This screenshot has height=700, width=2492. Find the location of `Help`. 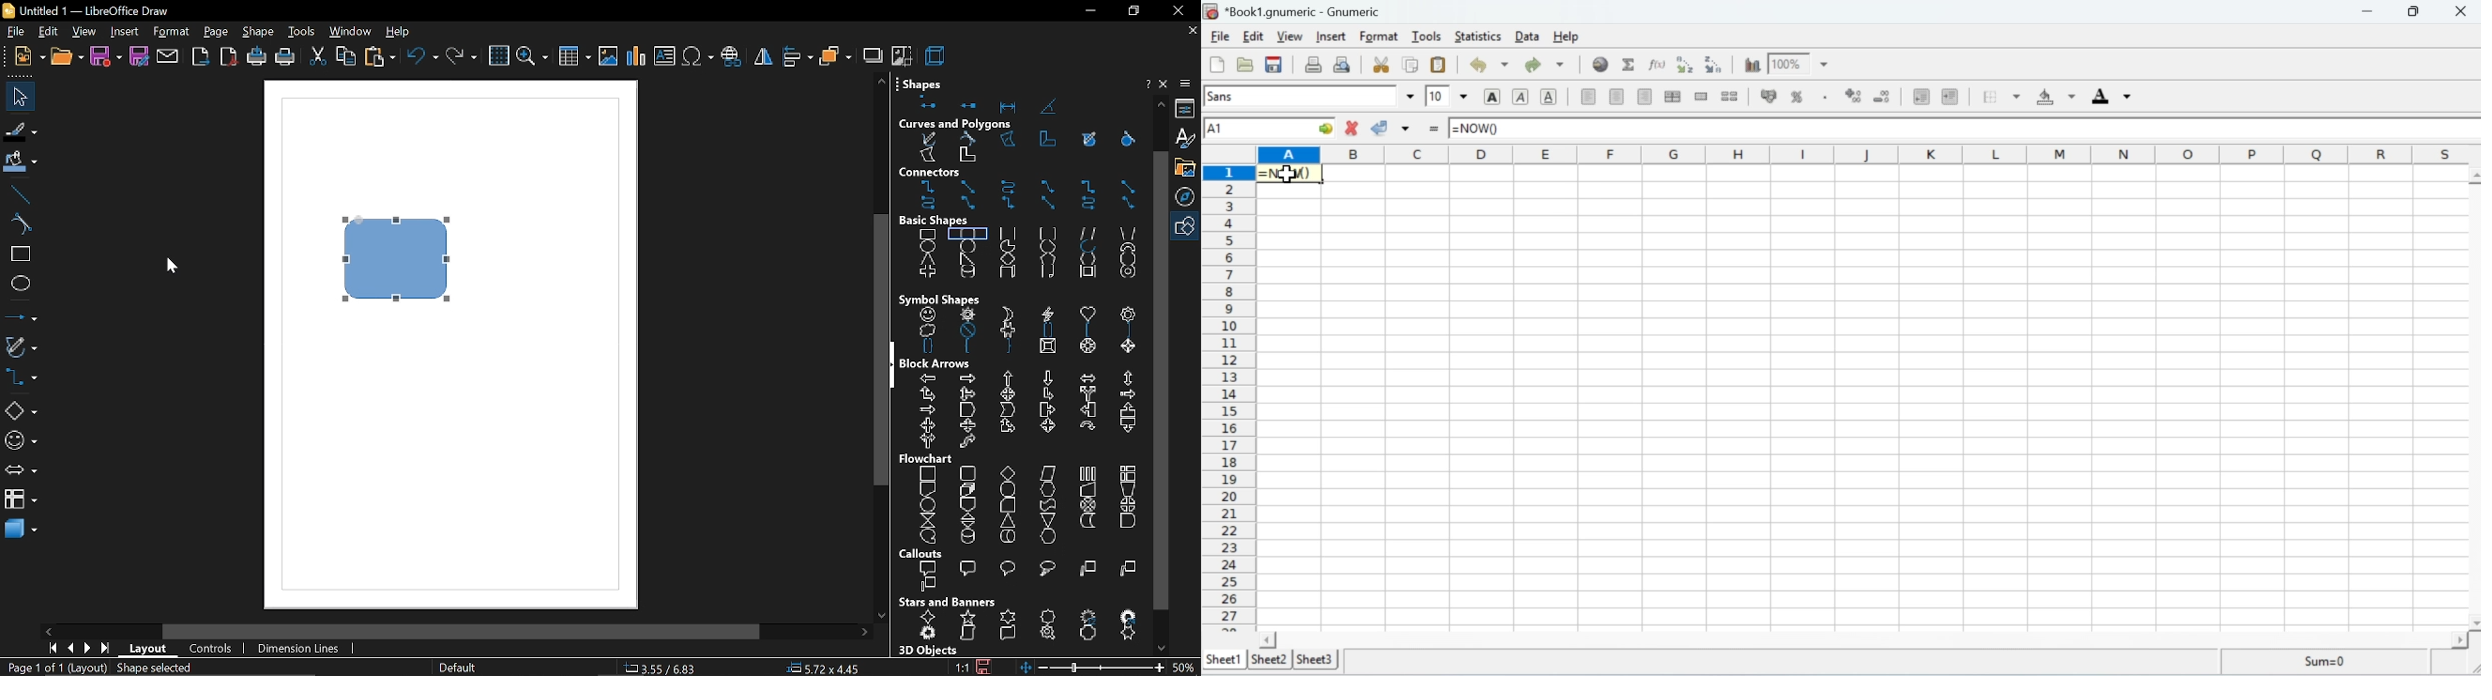

Help is located at coordinates (1566, 36).